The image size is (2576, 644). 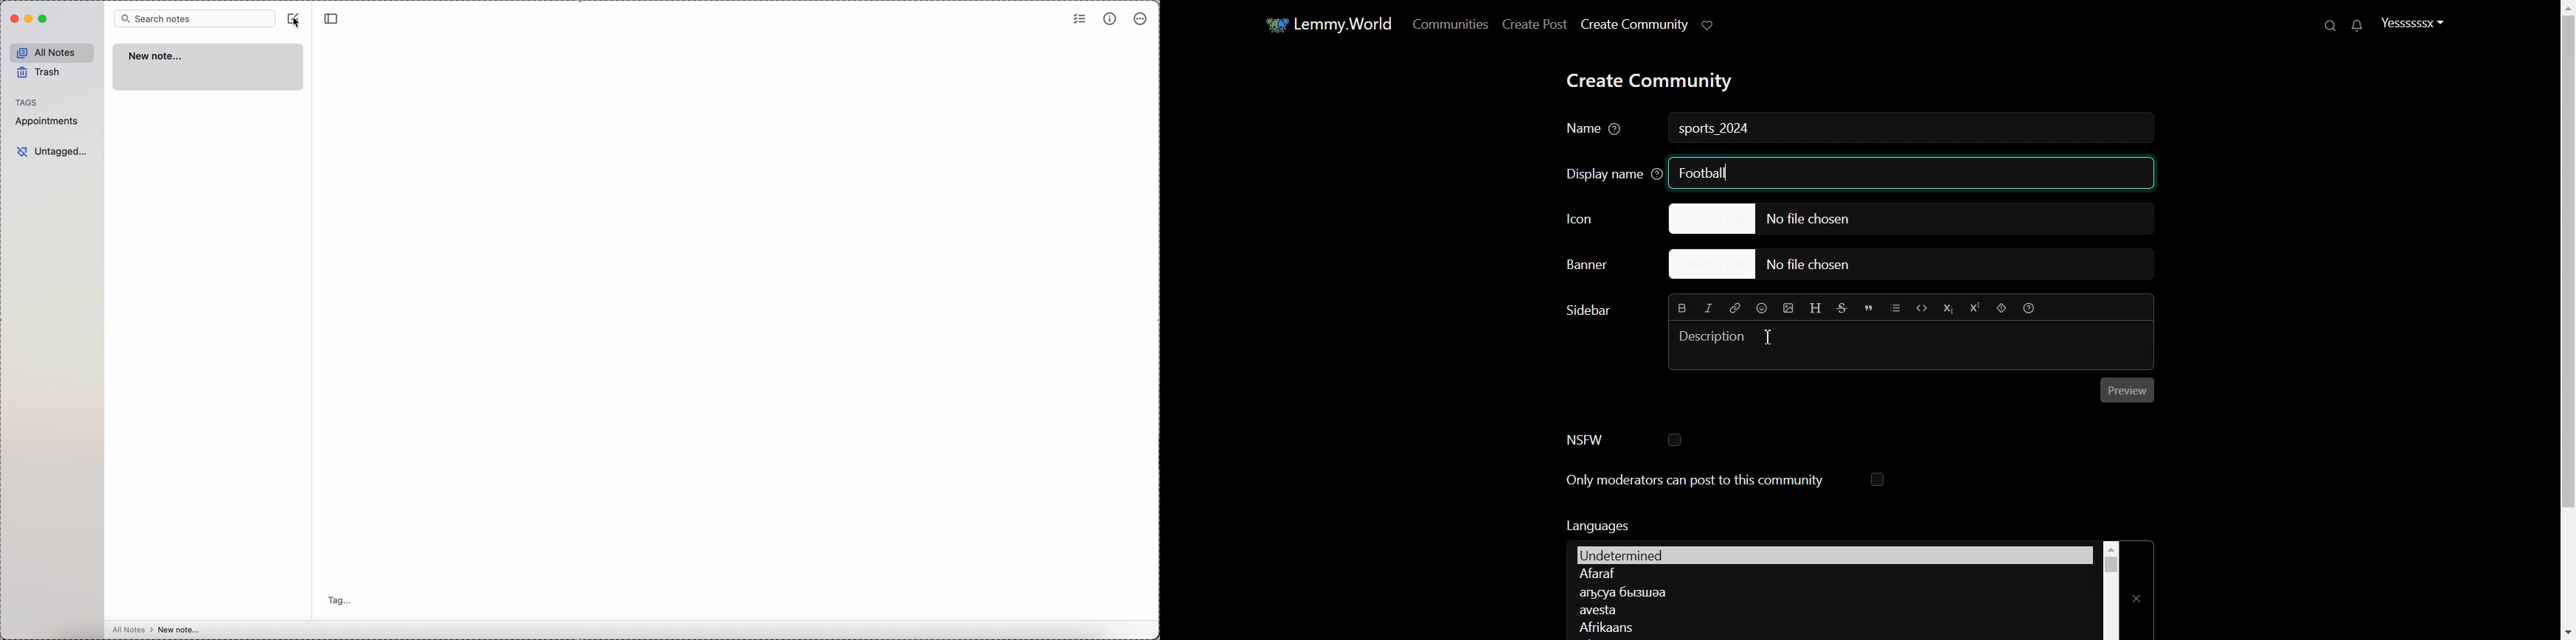 I want to click on Display name, so click(x=1609, y=173).